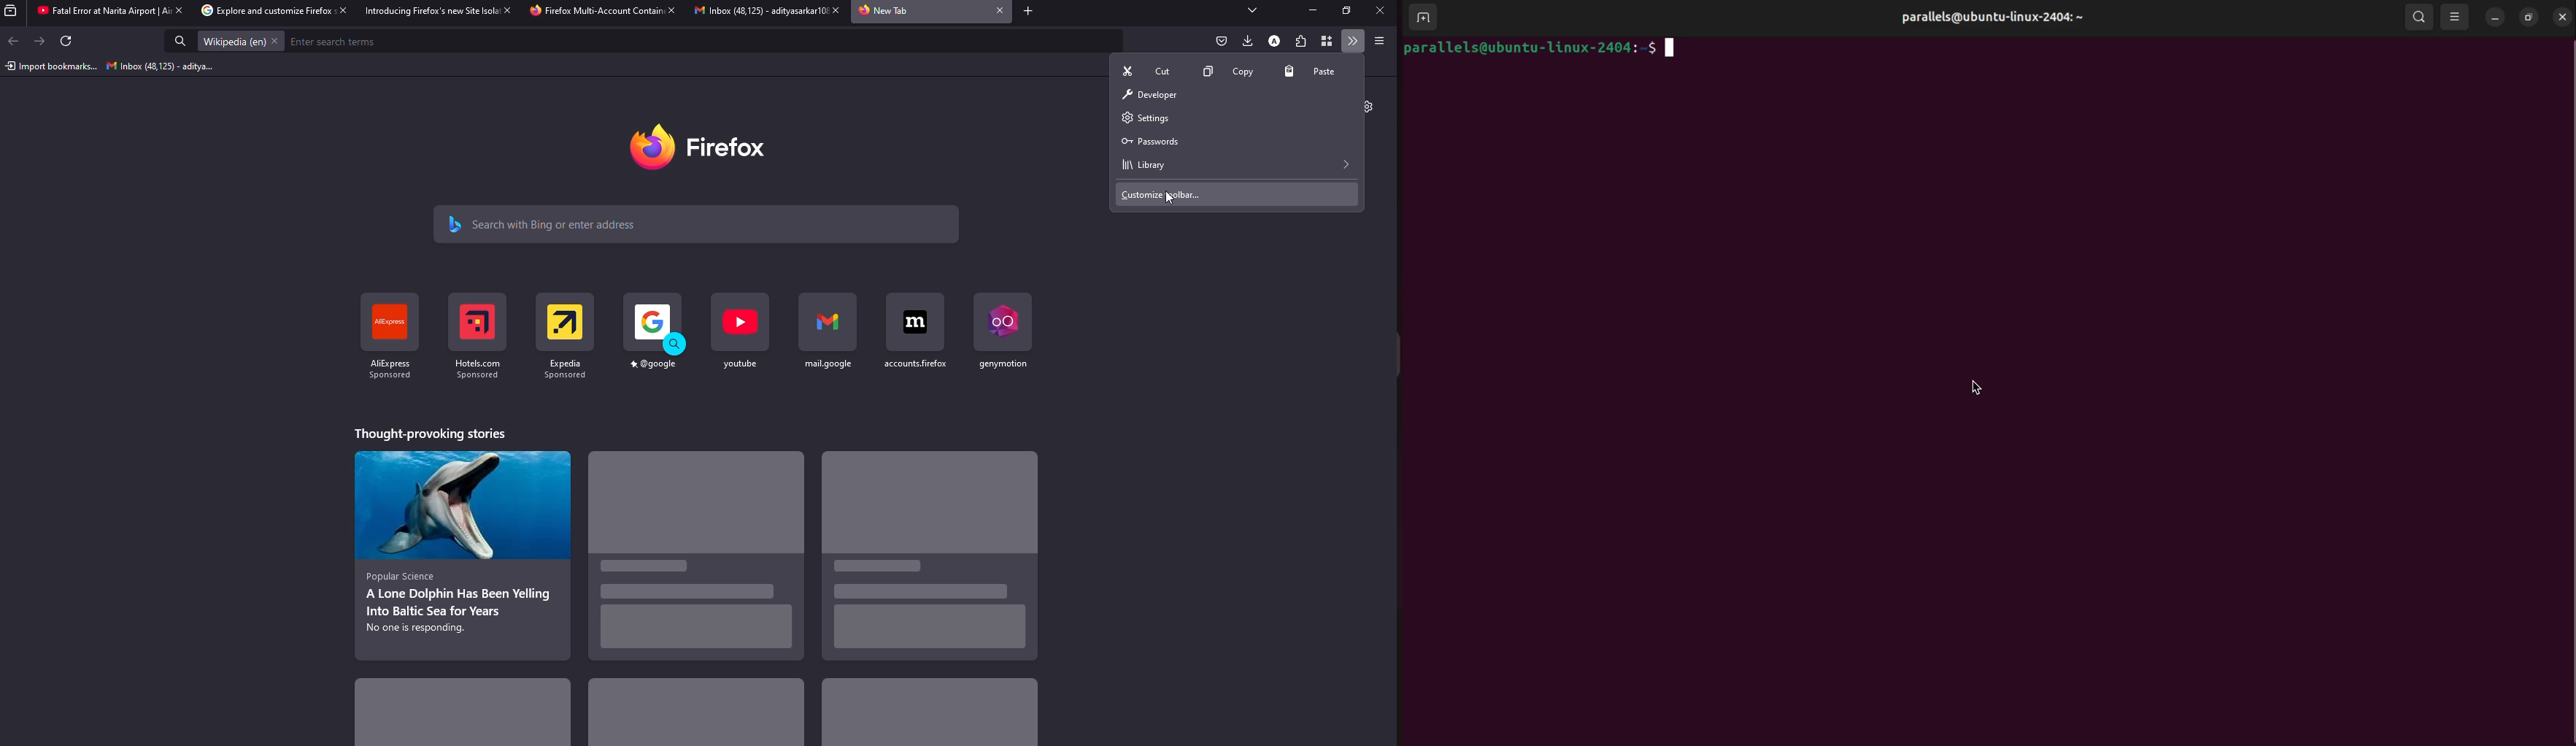  Describe the element at coordinates (1246, 40) in the screenshot. I see `downloads` at that location.